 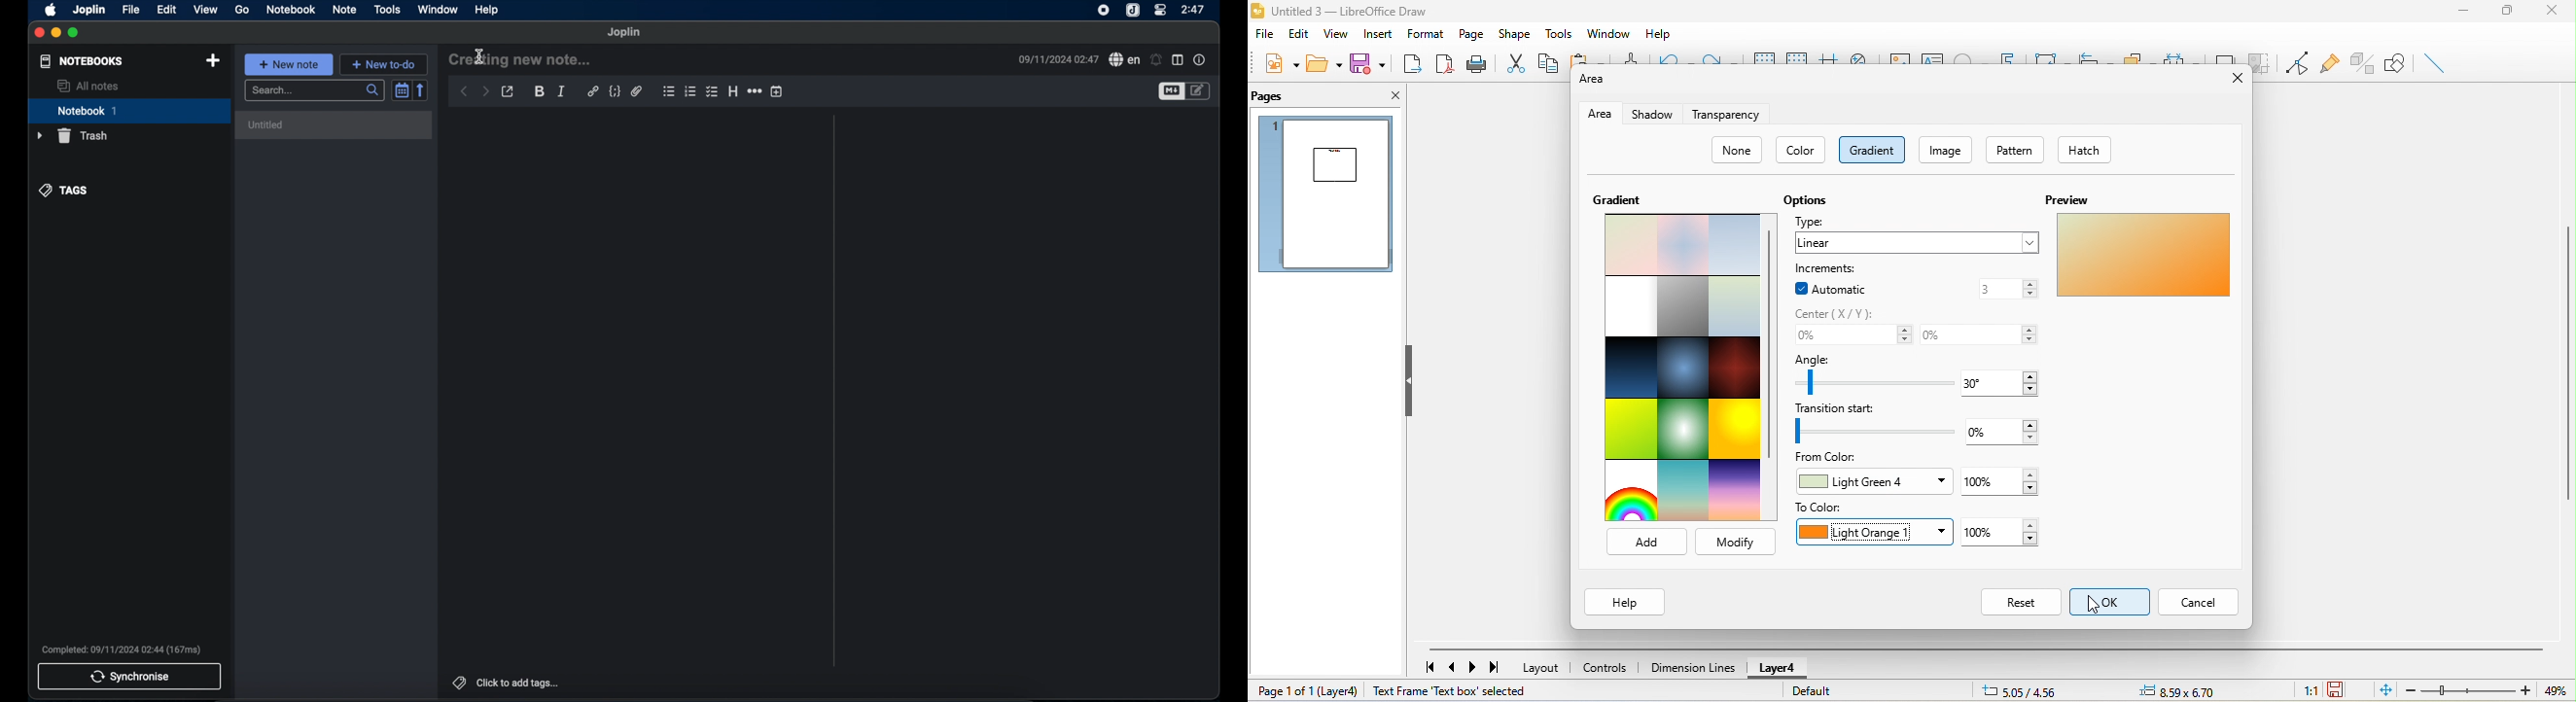 What do you see at coordinates (124, 649) in the screenshot?
I see `Completed: 09/11/2024 02:44 (167ms)` at bounding box center [124, 649].